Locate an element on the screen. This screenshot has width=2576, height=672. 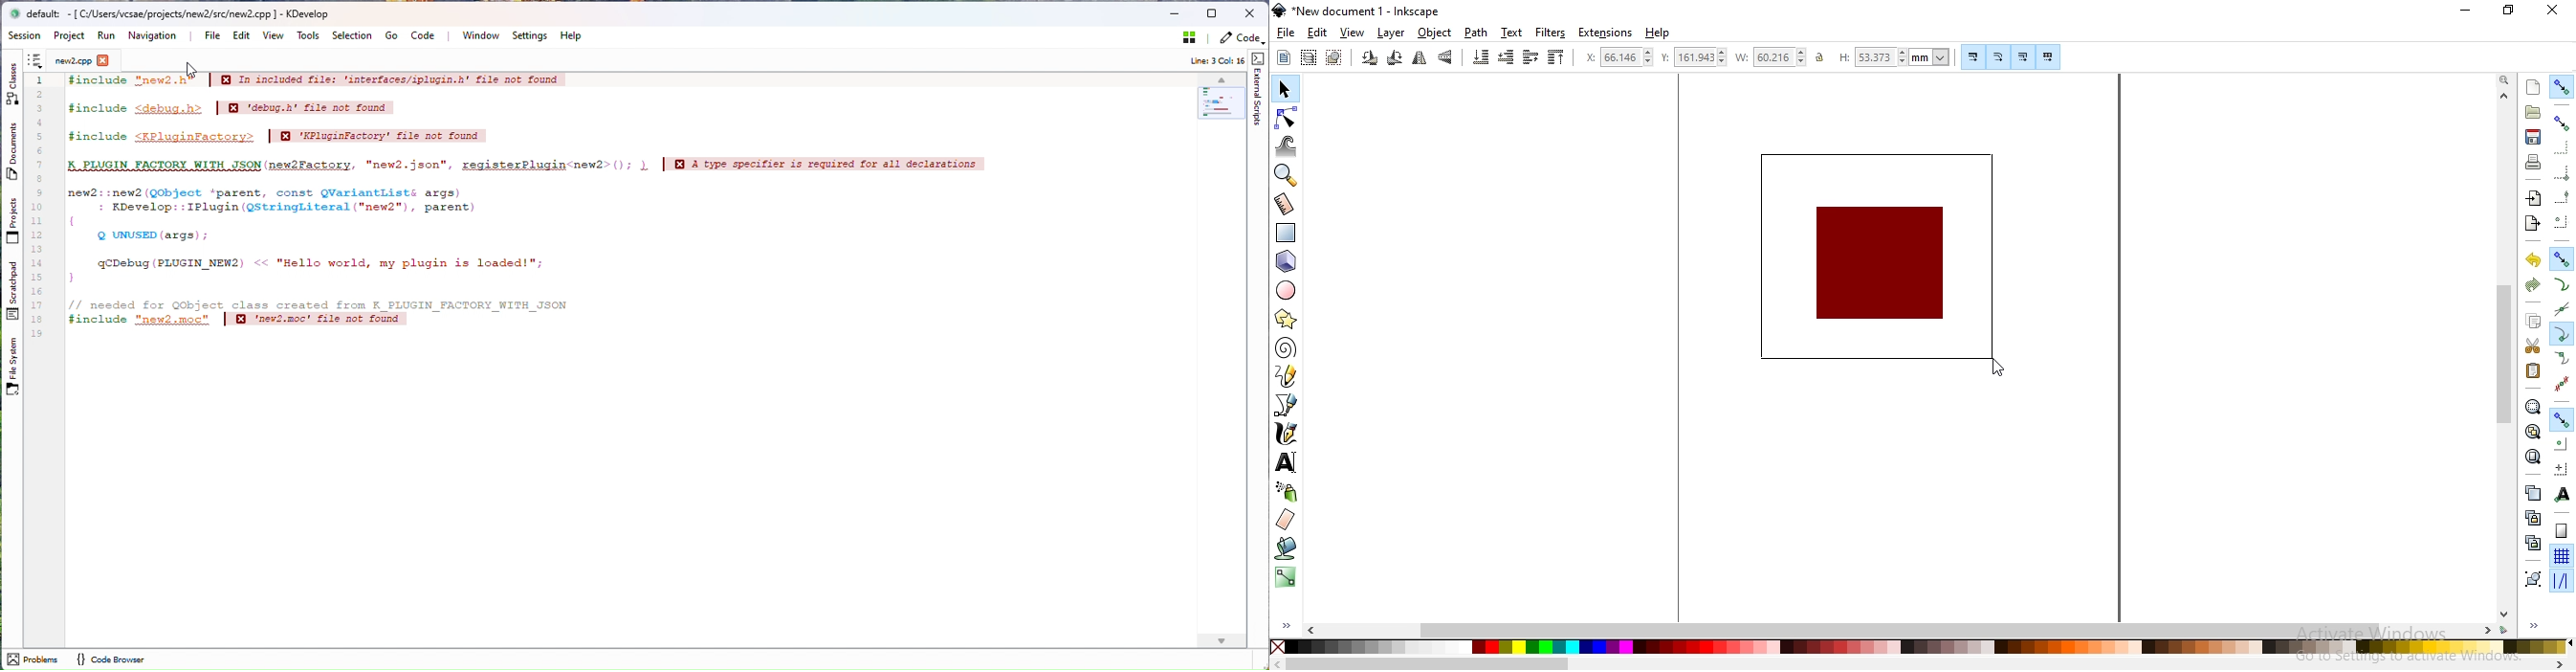
height of selection is located at coordinates (1841, 57).